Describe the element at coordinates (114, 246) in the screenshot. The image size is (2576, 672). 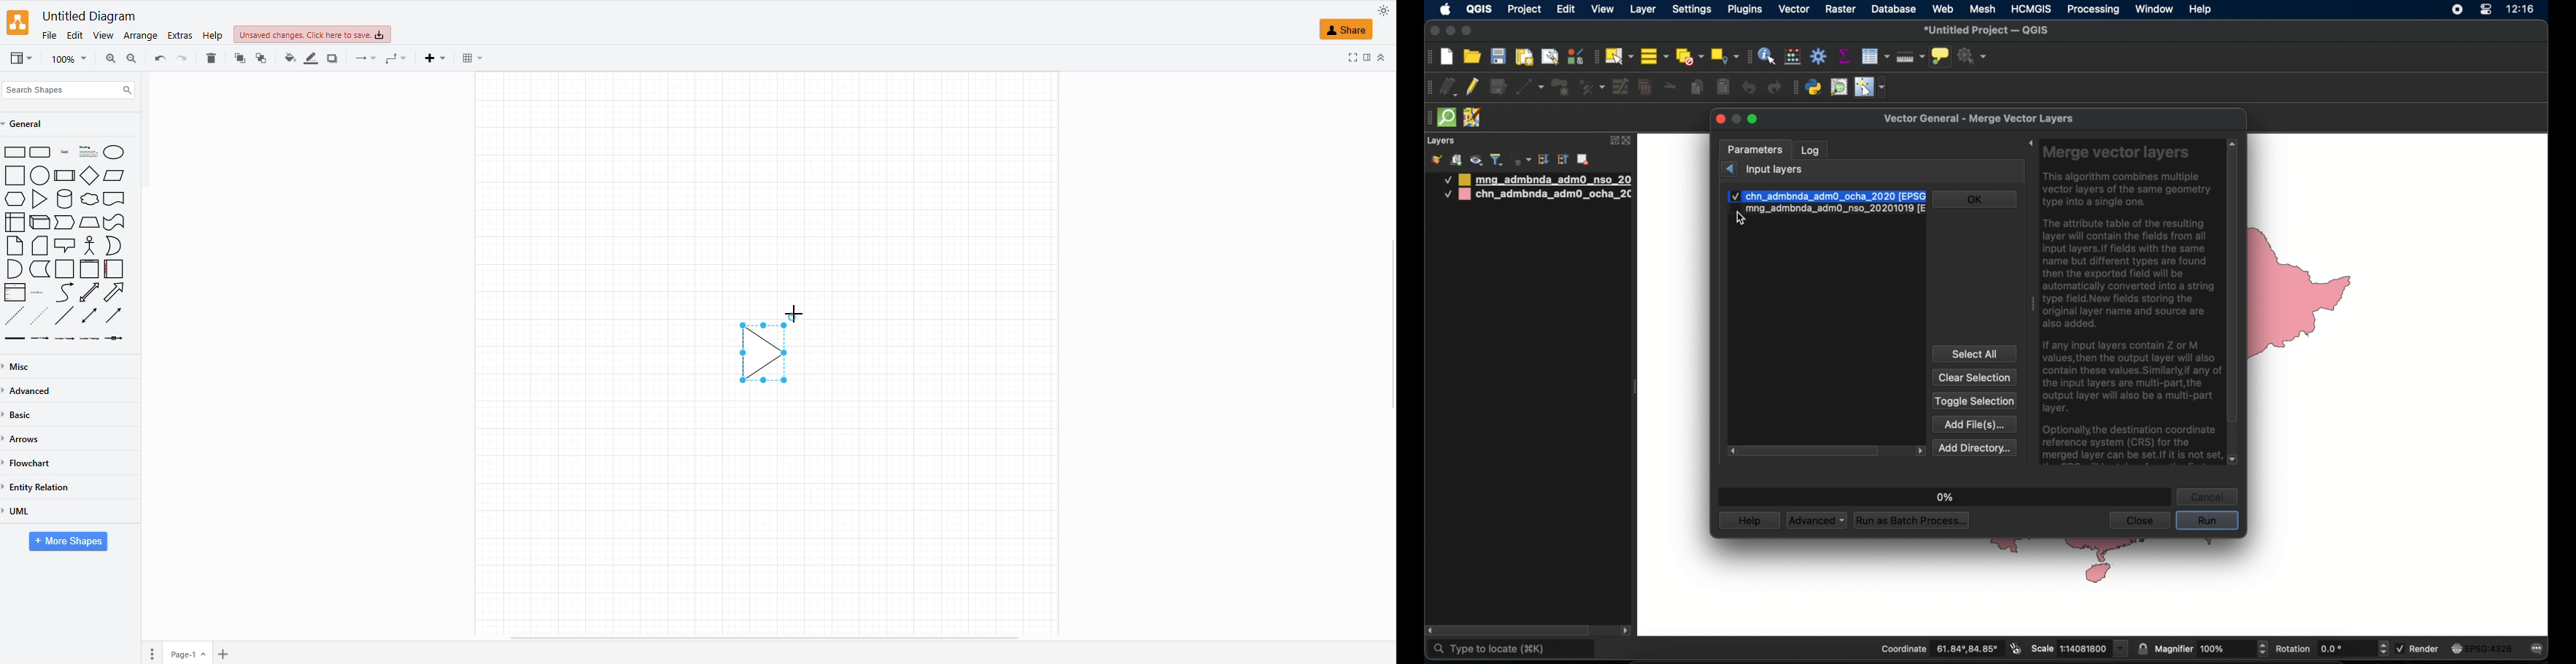
I see `Moon` at that location.